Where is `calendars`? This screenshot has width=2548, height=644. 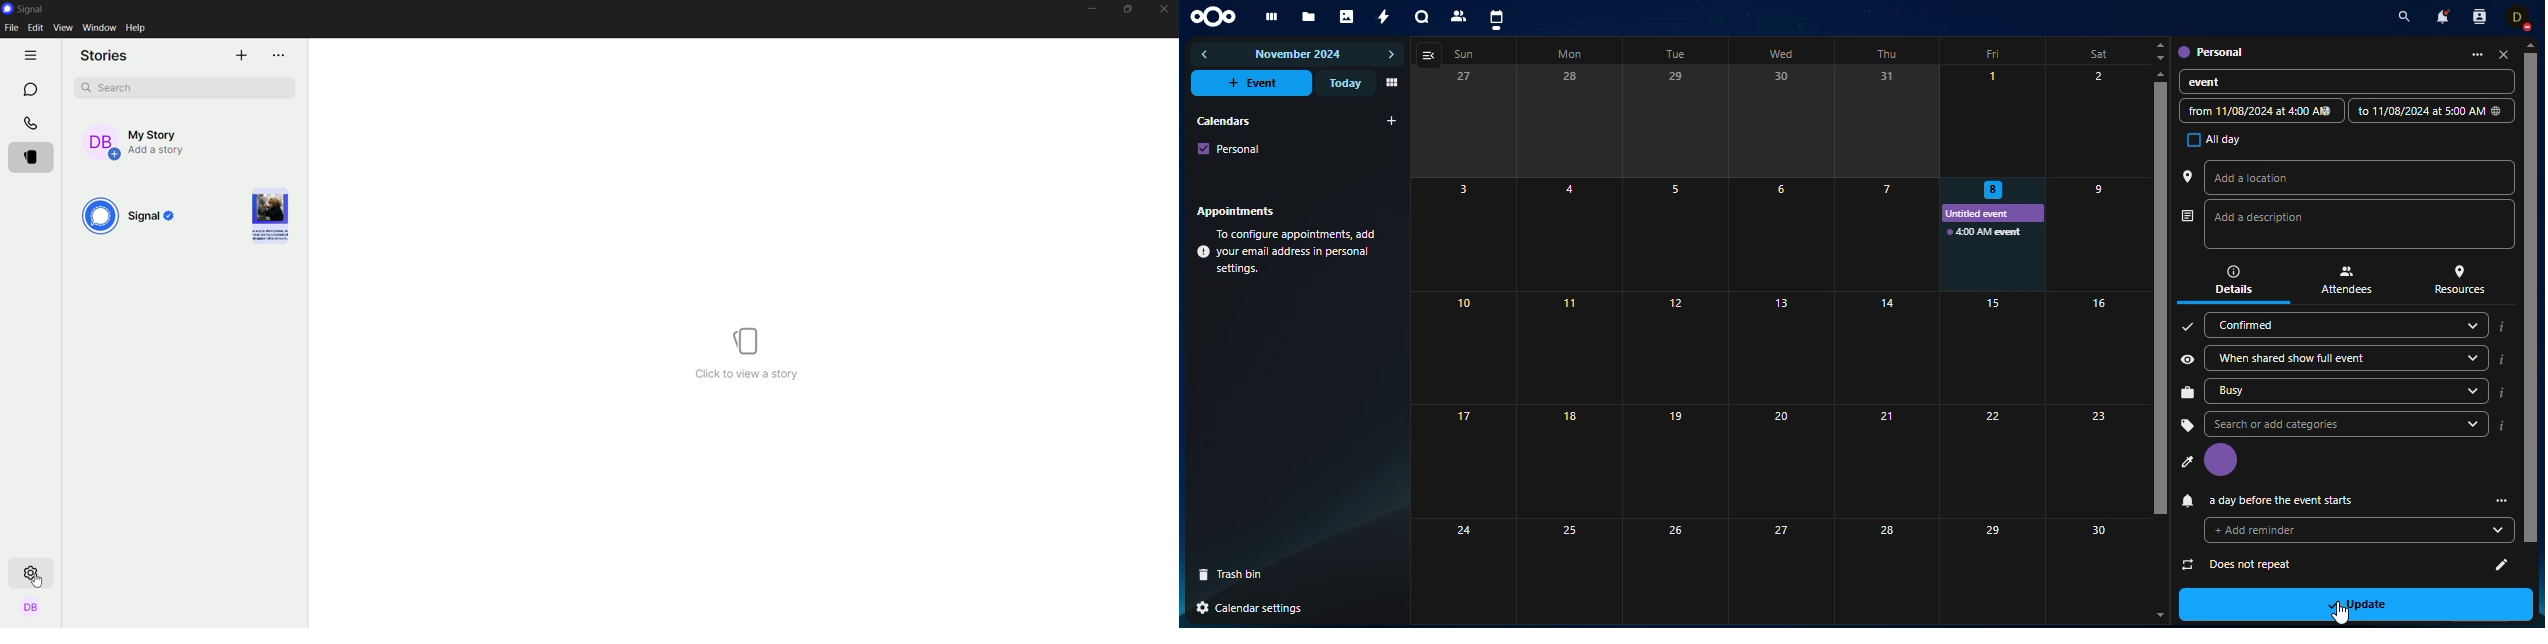
calendars is located at coordinates (1222, 120).